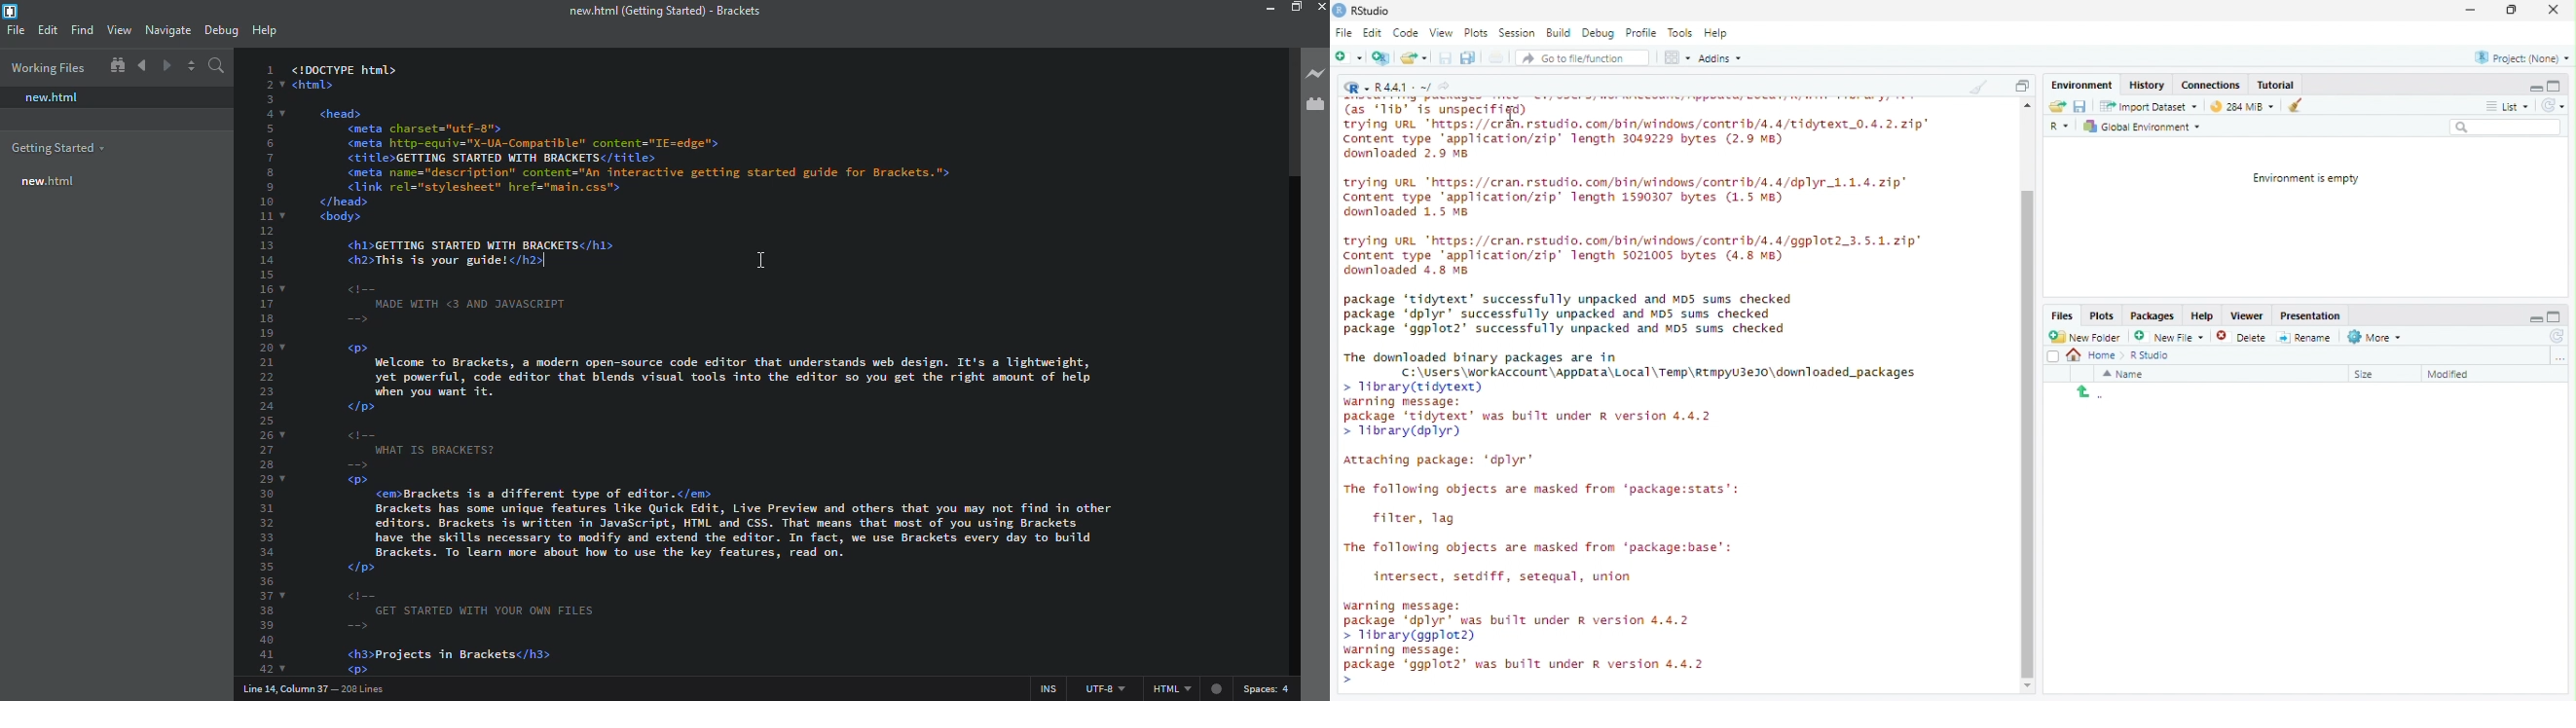 The image size is (2576, 728). What do you see at coordinates (1517, 32) in the screenshot?
I see `Session` at bounding box center [1517, 32].